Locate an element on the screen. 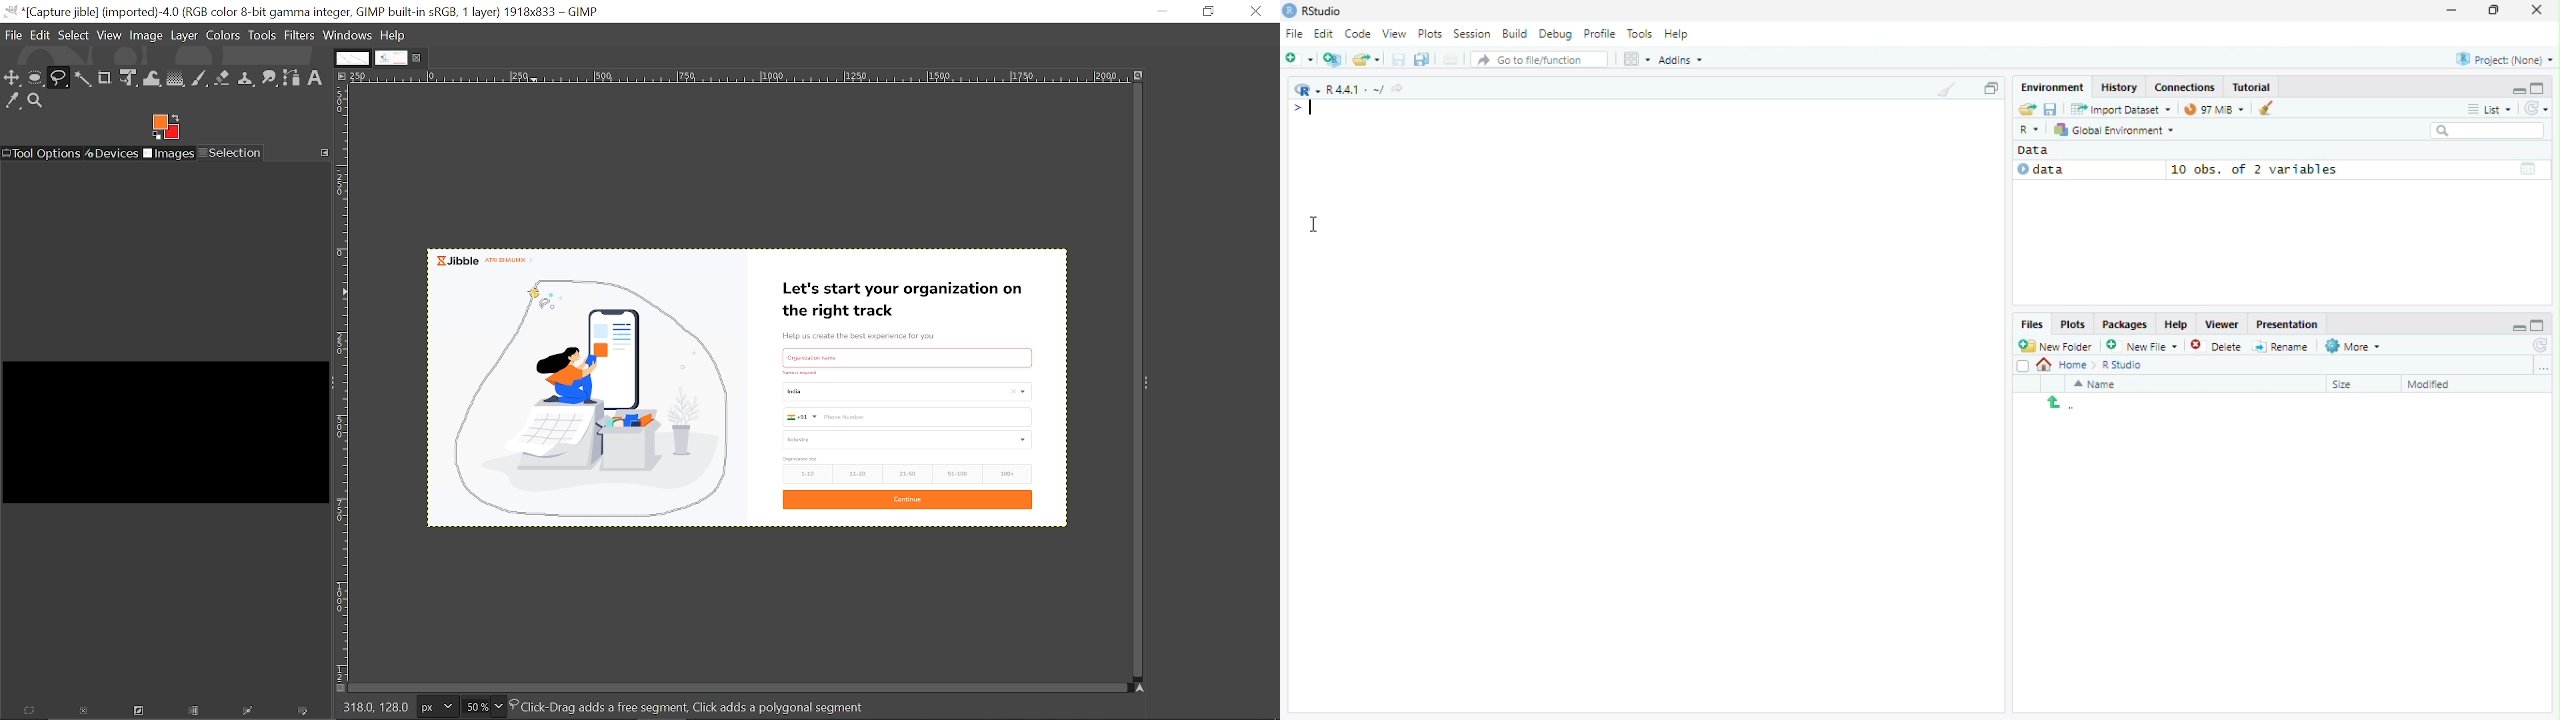  refresh file listing is located at coordinates (2541, 346).